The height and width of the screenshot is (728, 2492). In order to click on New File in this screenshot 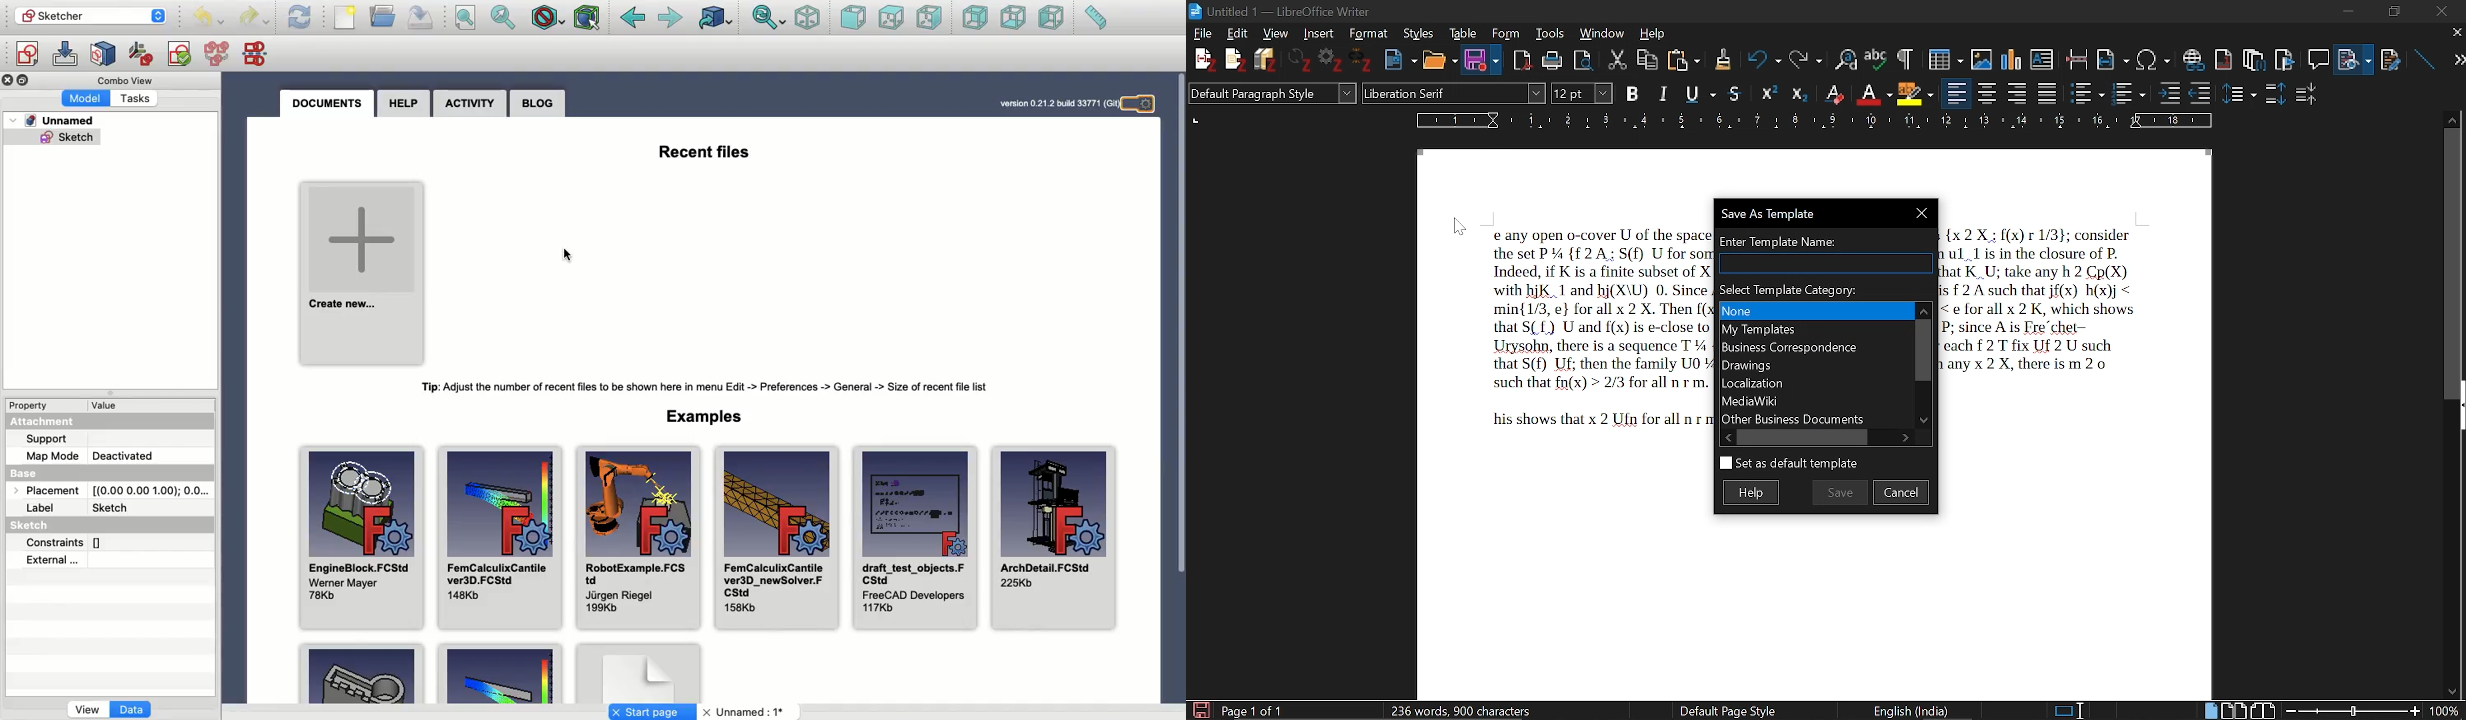, I will do `click(1203, 60)`.